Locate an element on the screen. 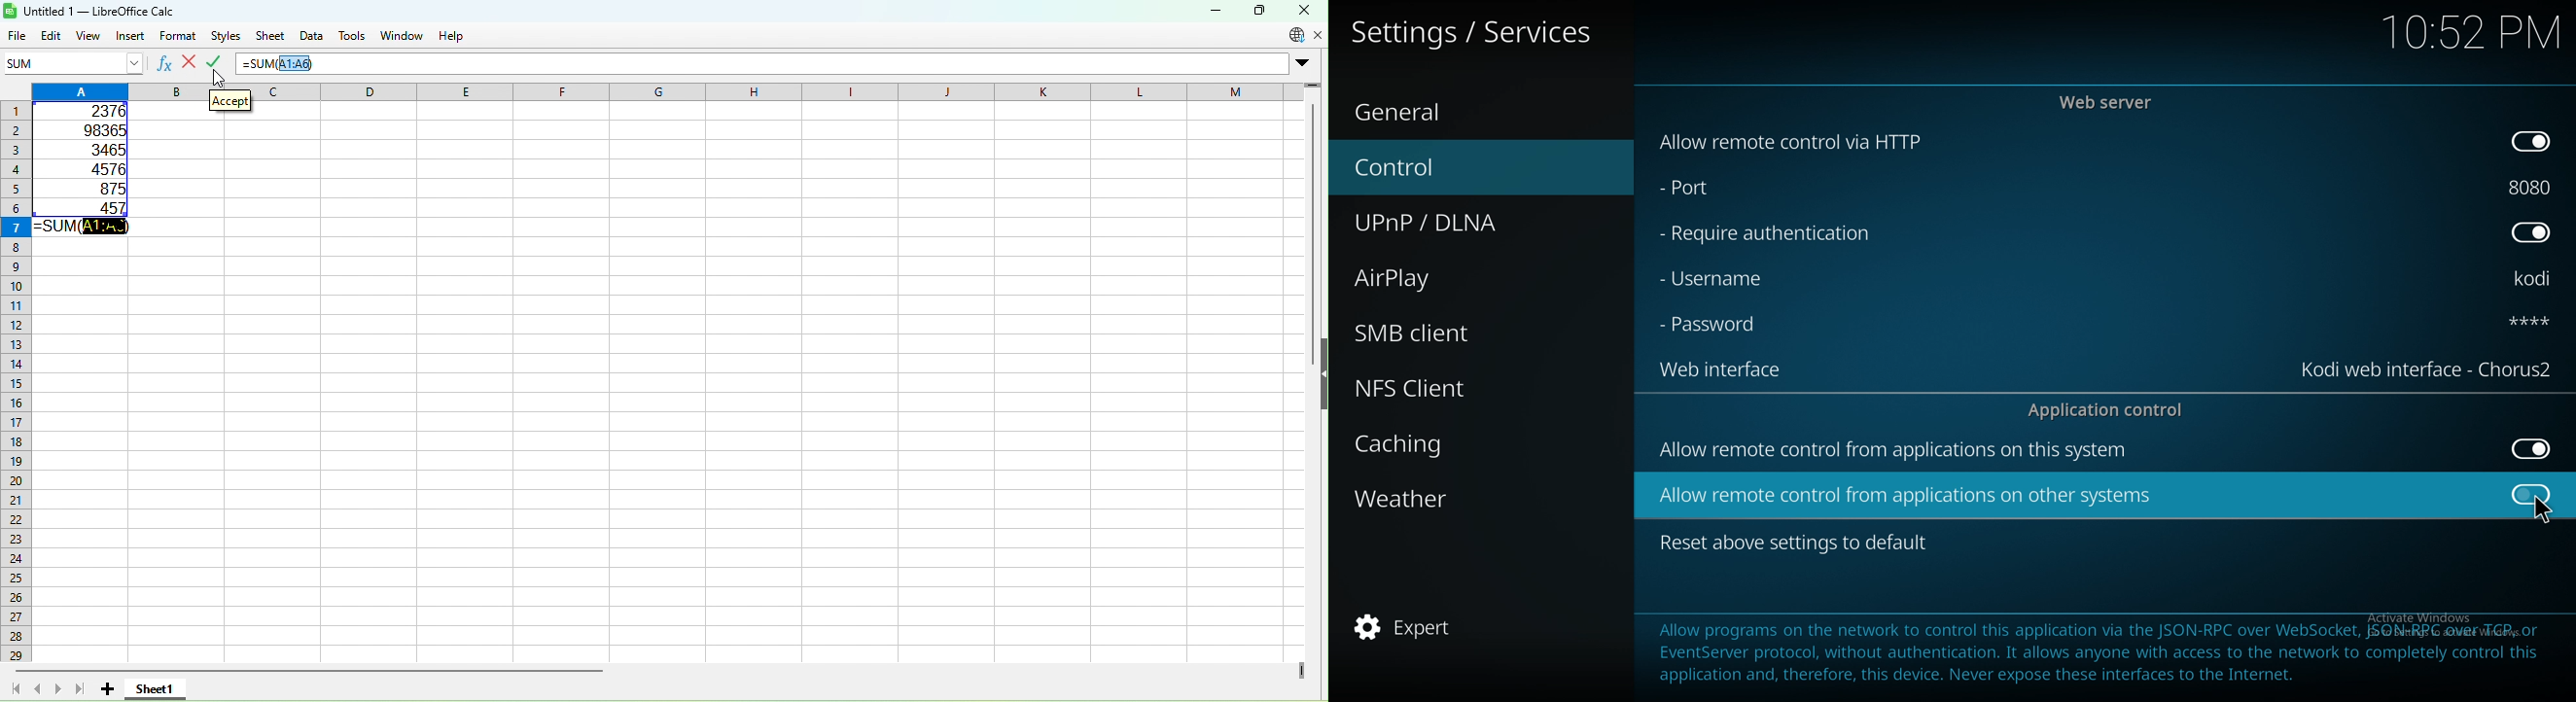 This screenshot has width=2576, height=728. application control is located at coordinates (2110, 410).